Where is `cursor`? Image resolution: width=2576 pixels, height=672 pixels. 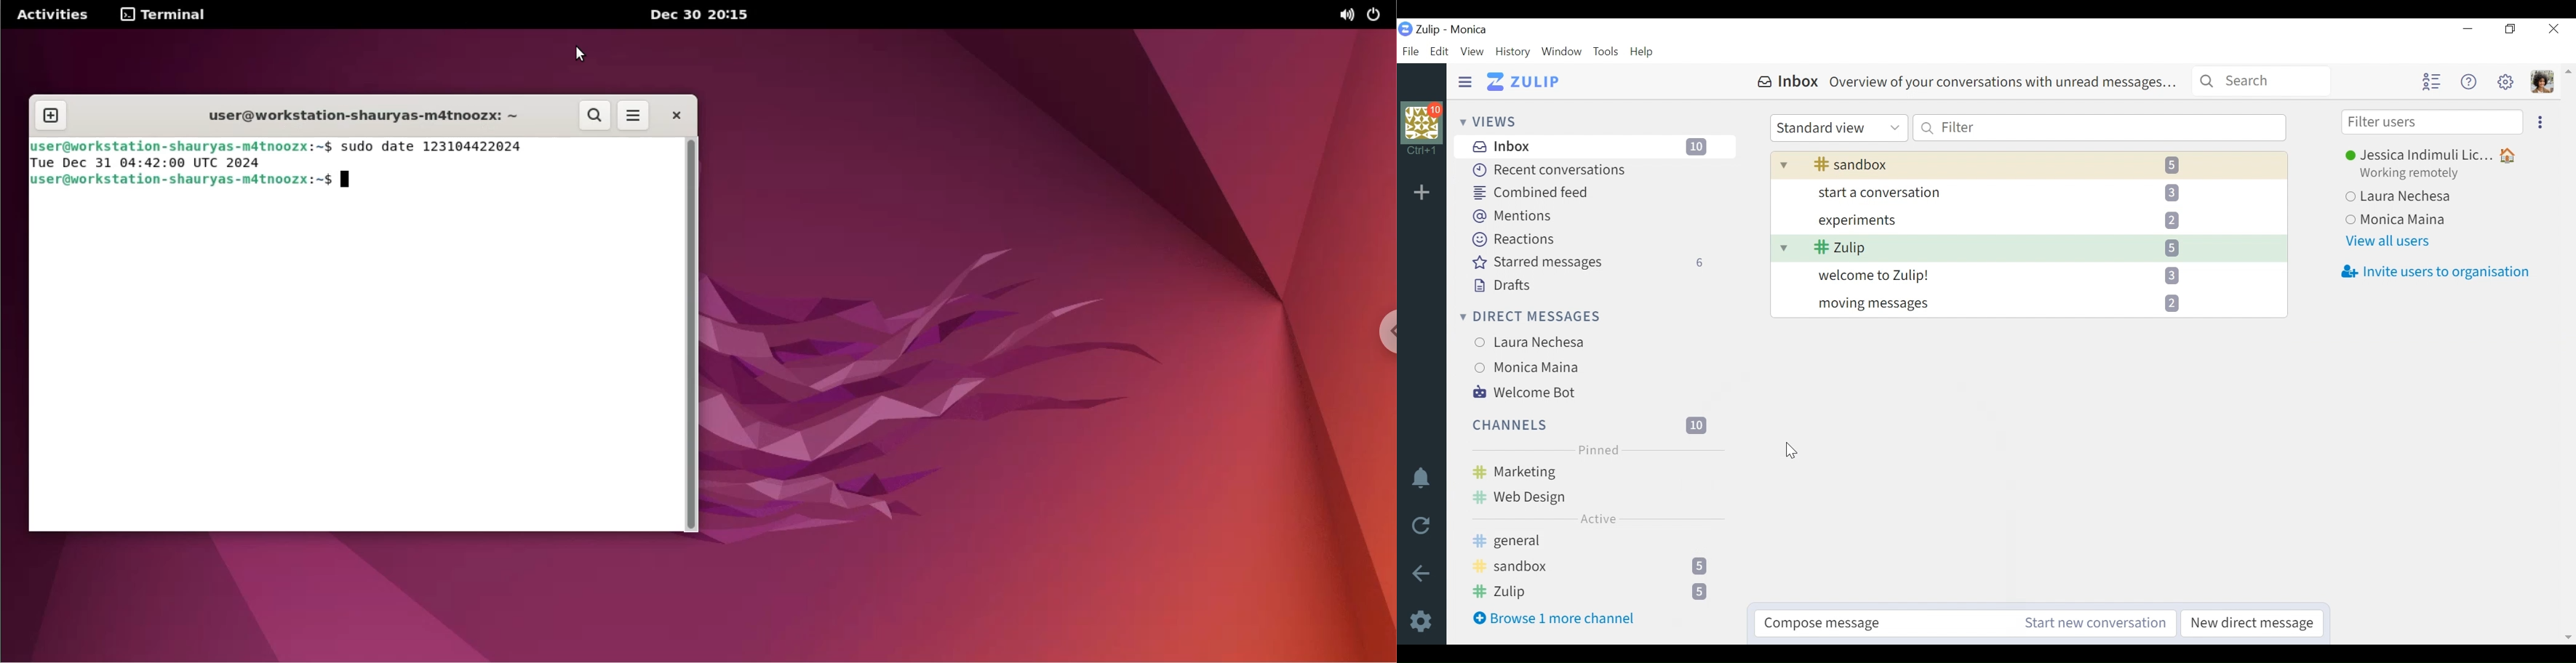
cursor is located at coordinates (1791, 451).